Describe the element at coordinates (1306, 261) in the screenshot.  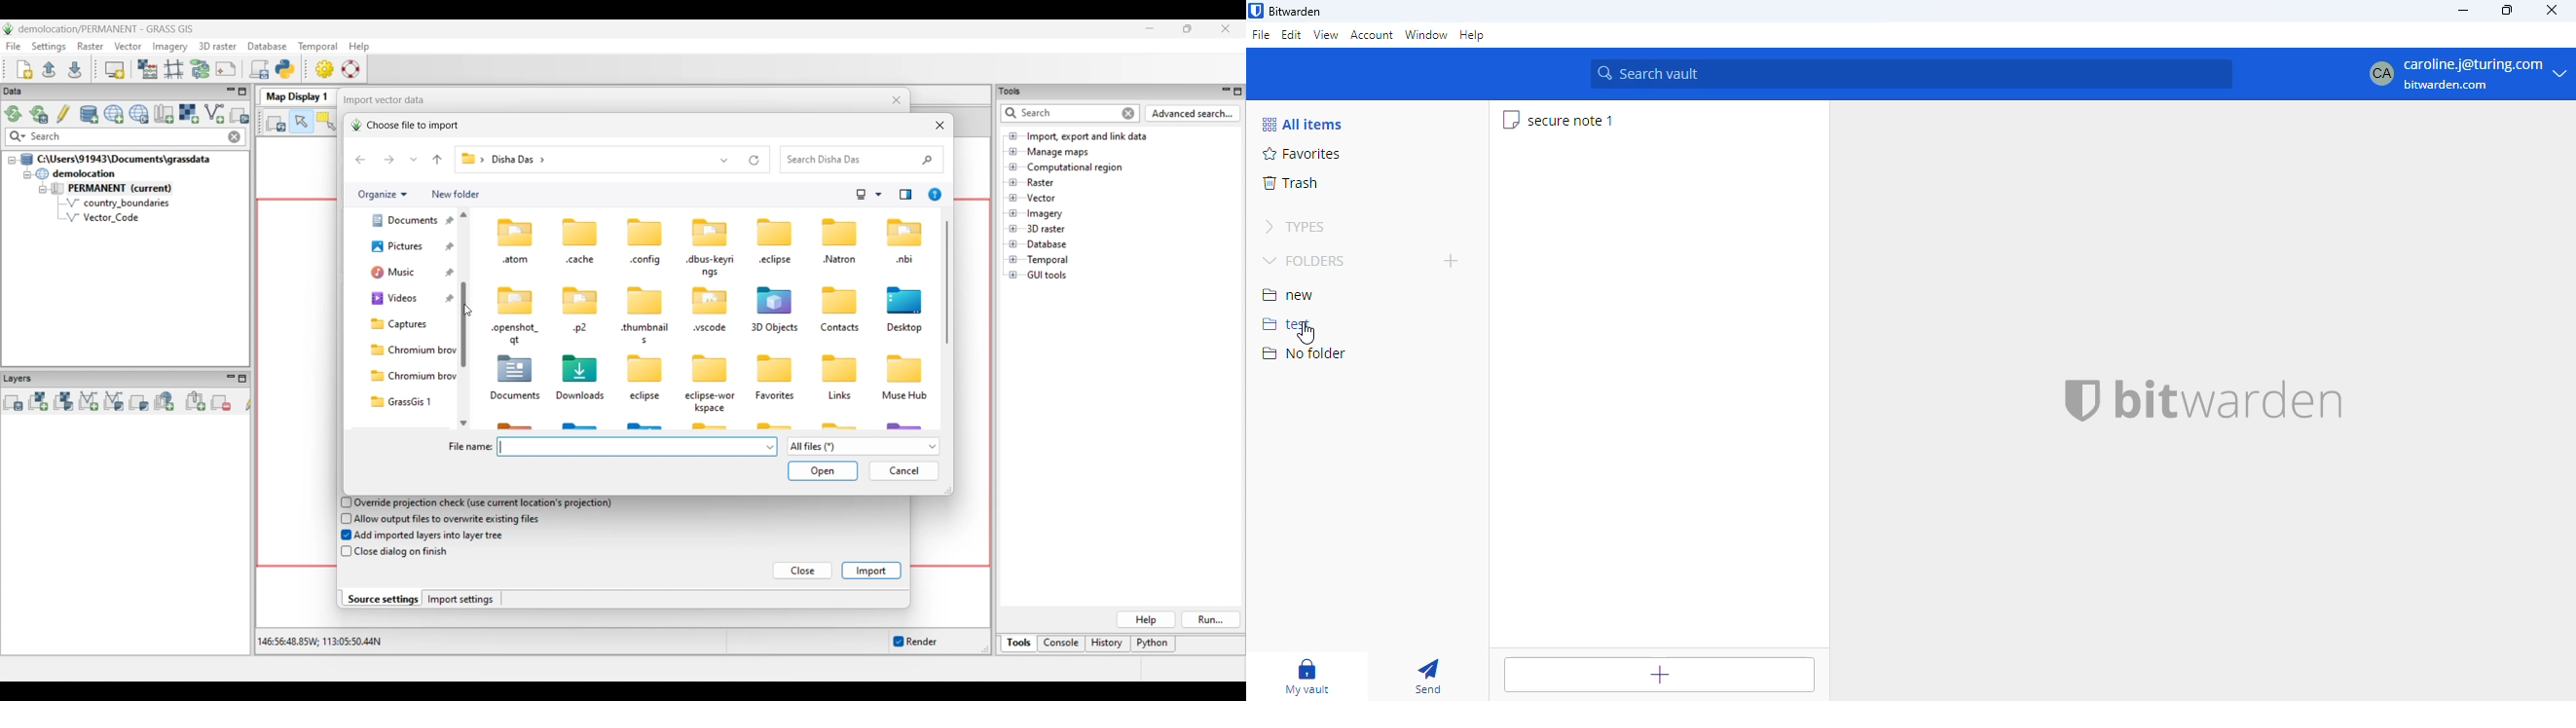
I see `folders` at that location.